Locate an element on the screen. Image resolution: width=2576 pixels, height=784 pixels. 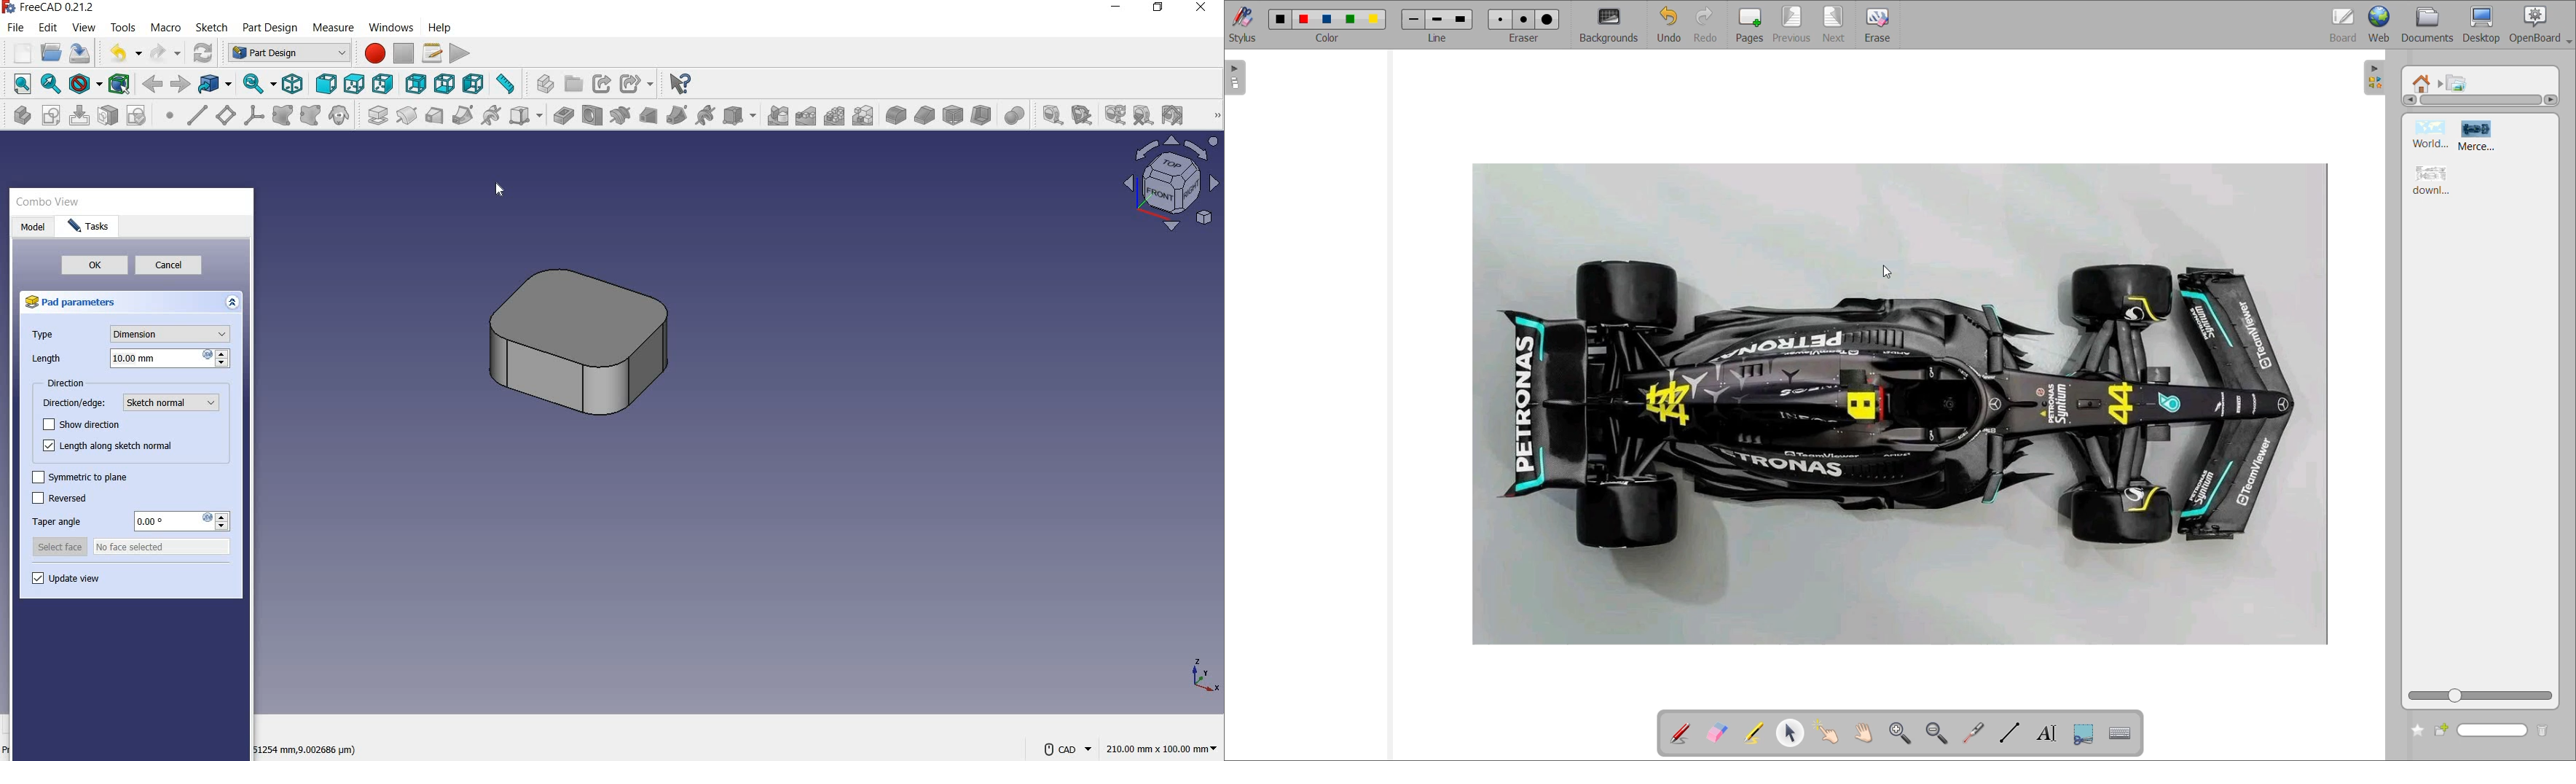
Share options is located at coordinates (637, 82).